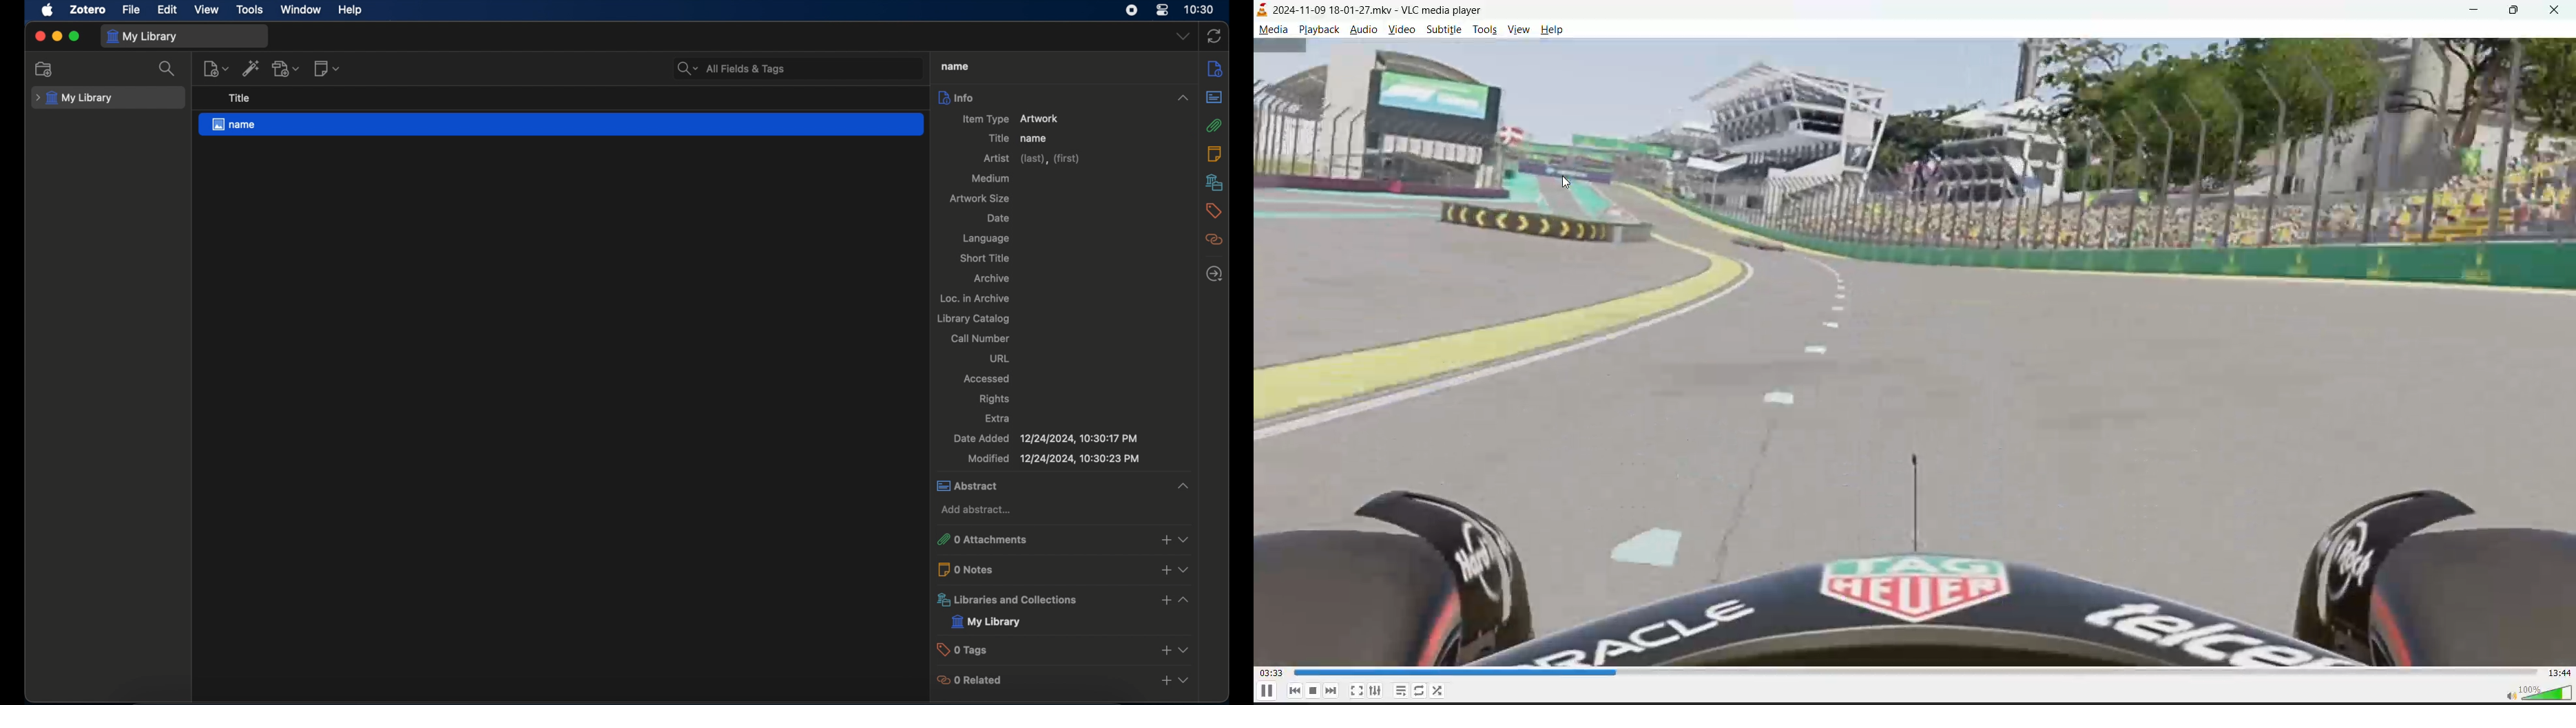 This screenshot has width=2576, height=728. What do you see at coordinates (142, 36) in the screenshot?
I see `my library` at bounding box center [142, 36].